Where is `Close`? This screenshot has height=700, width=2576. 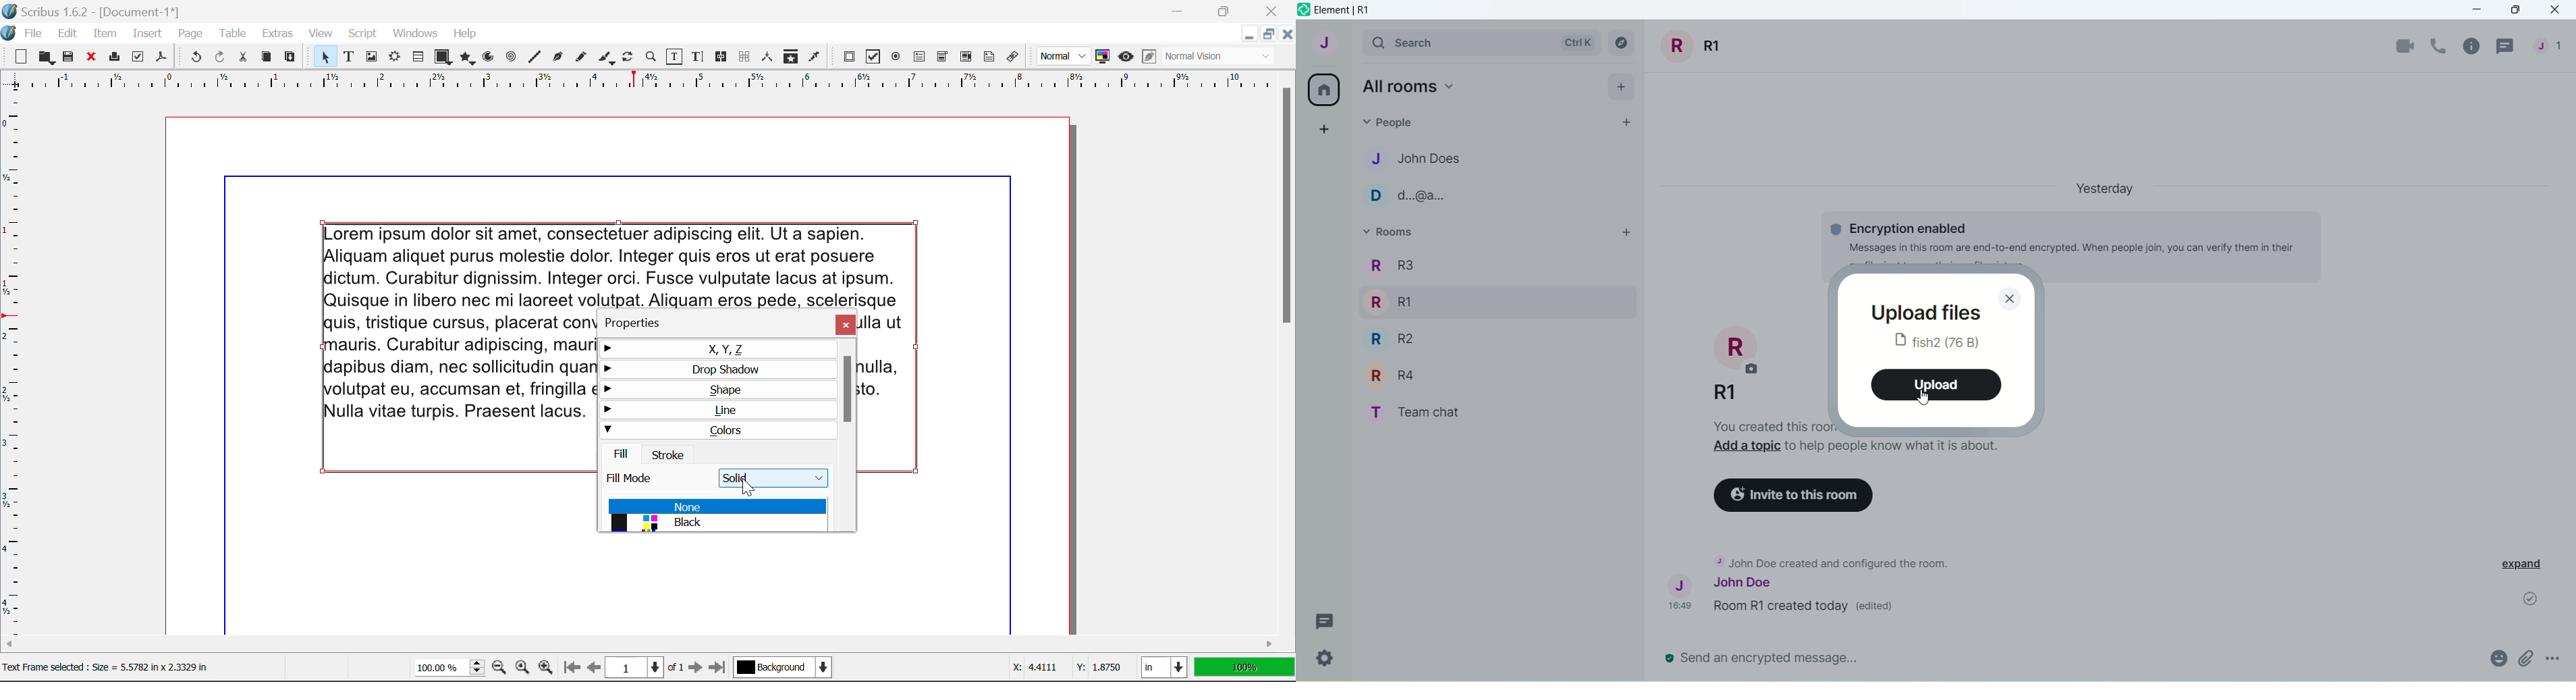 Close is located at coordinates (1274, 9).